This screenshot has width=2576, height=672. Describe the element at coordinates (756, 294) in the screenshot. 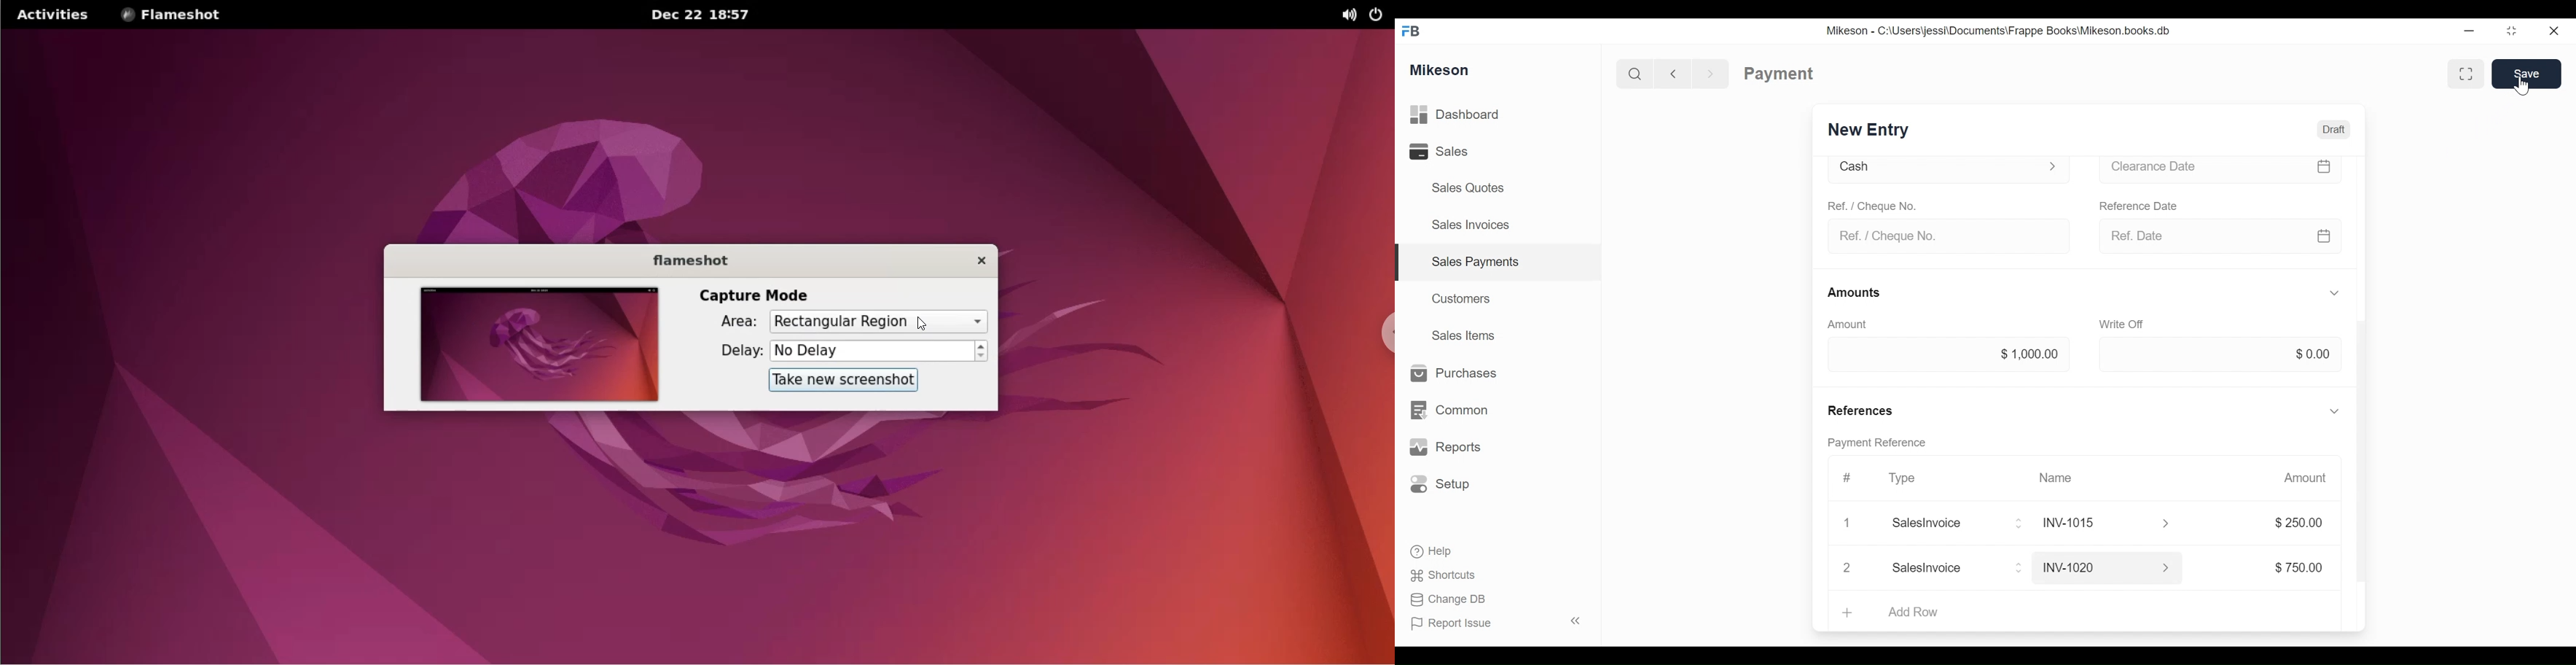

I see `capture mode` at that location.